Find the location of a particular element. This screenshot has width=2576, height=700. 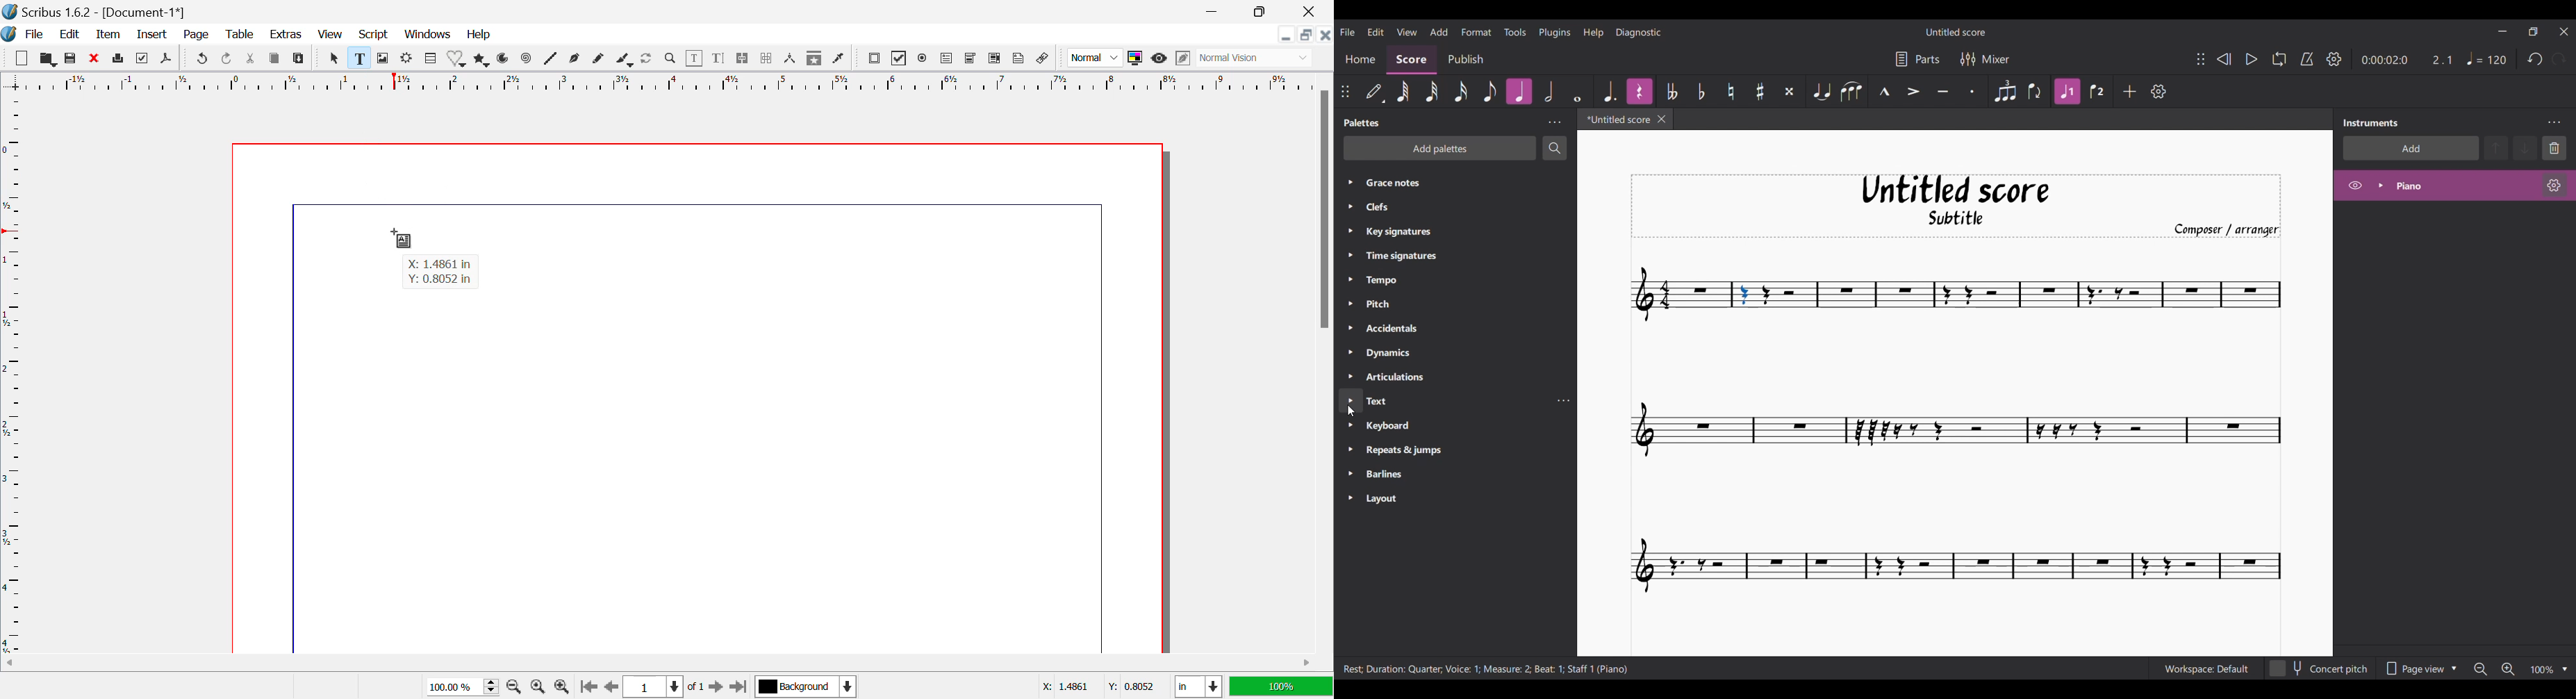

Panel title is located at coordinates (2372, 123).